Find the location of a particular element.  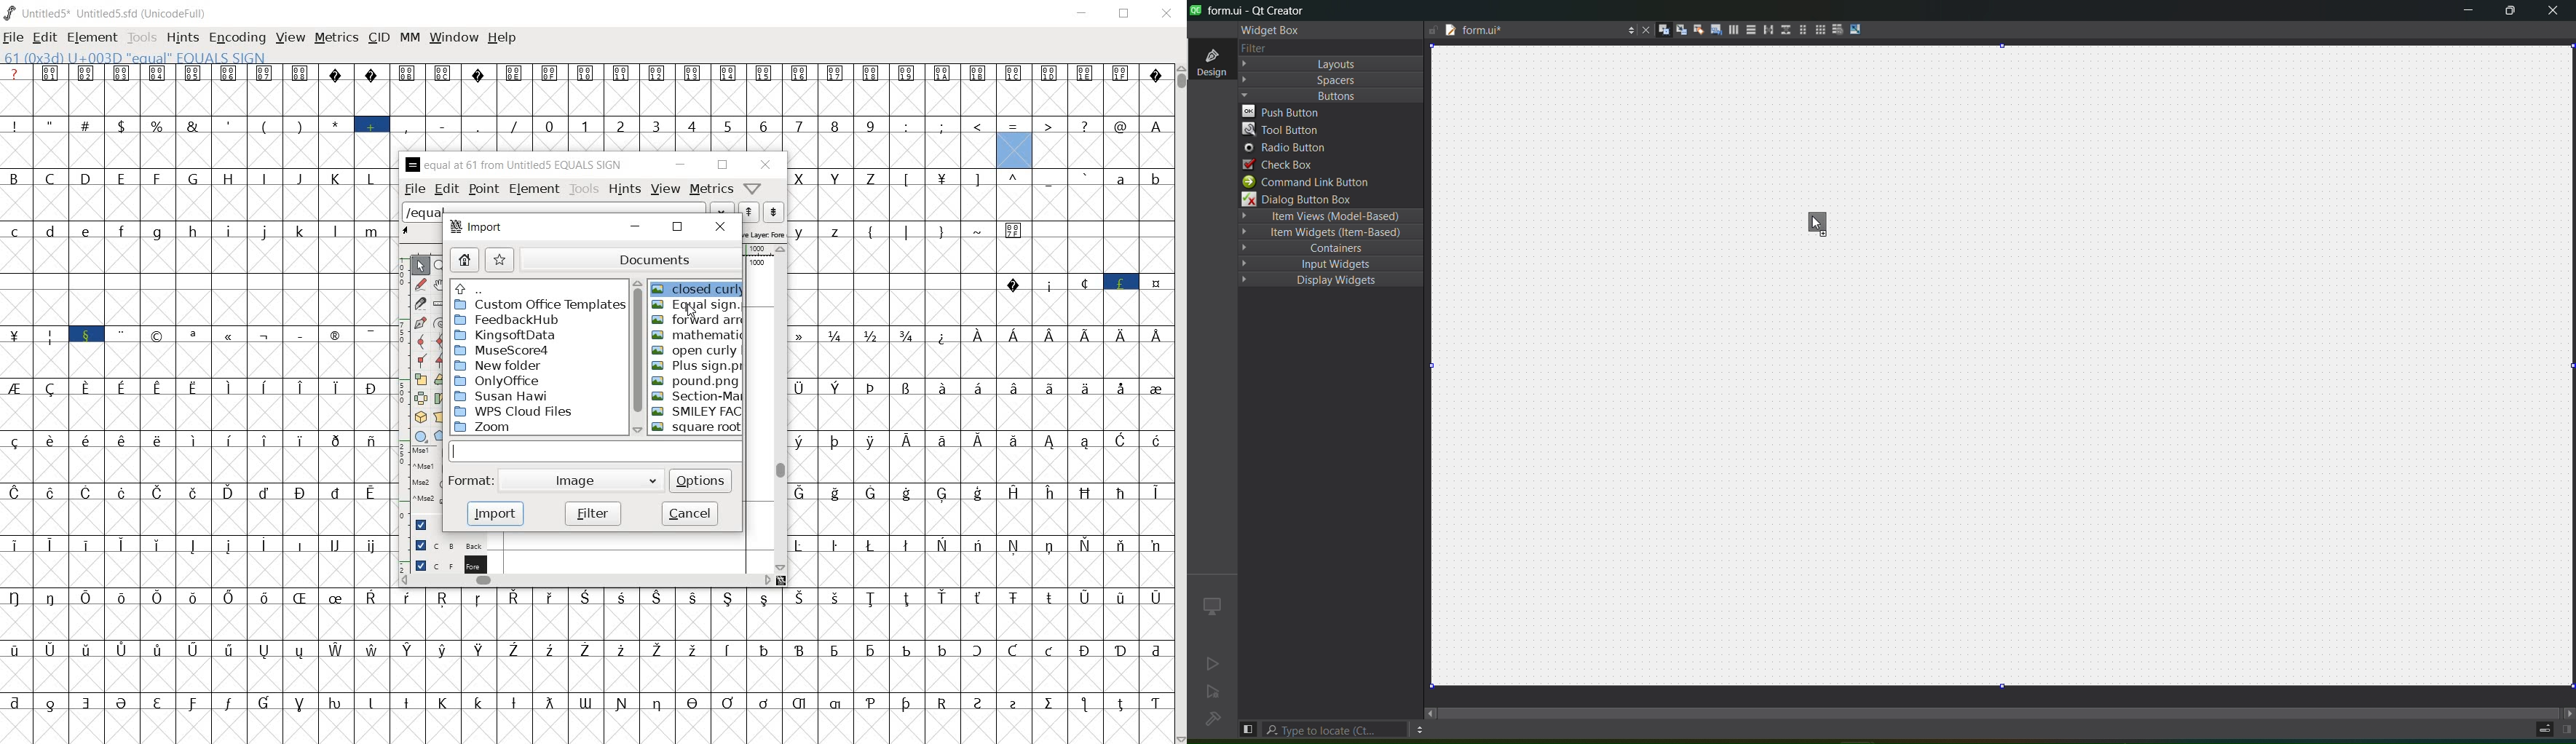

polygon or star is located at coordinates (440, 435).